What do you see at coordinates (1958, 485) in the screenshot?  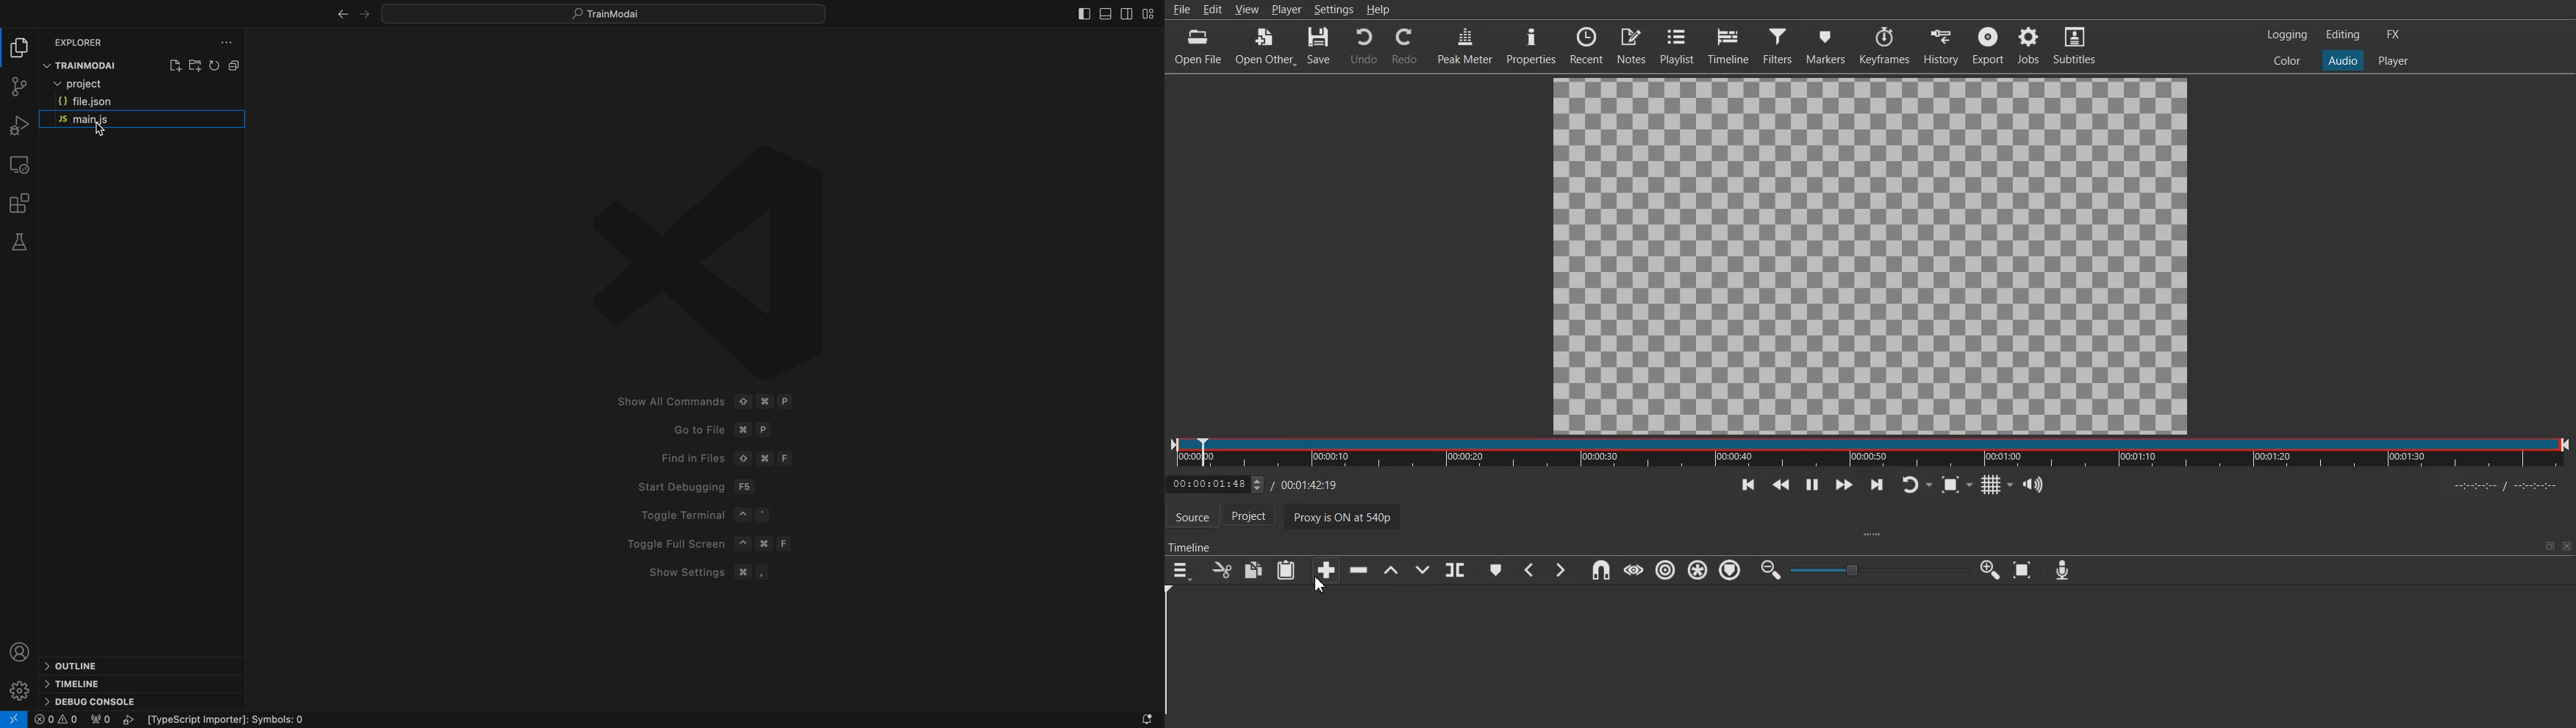 I see `Toggle Zoom` at bounding box center [1958, 485].